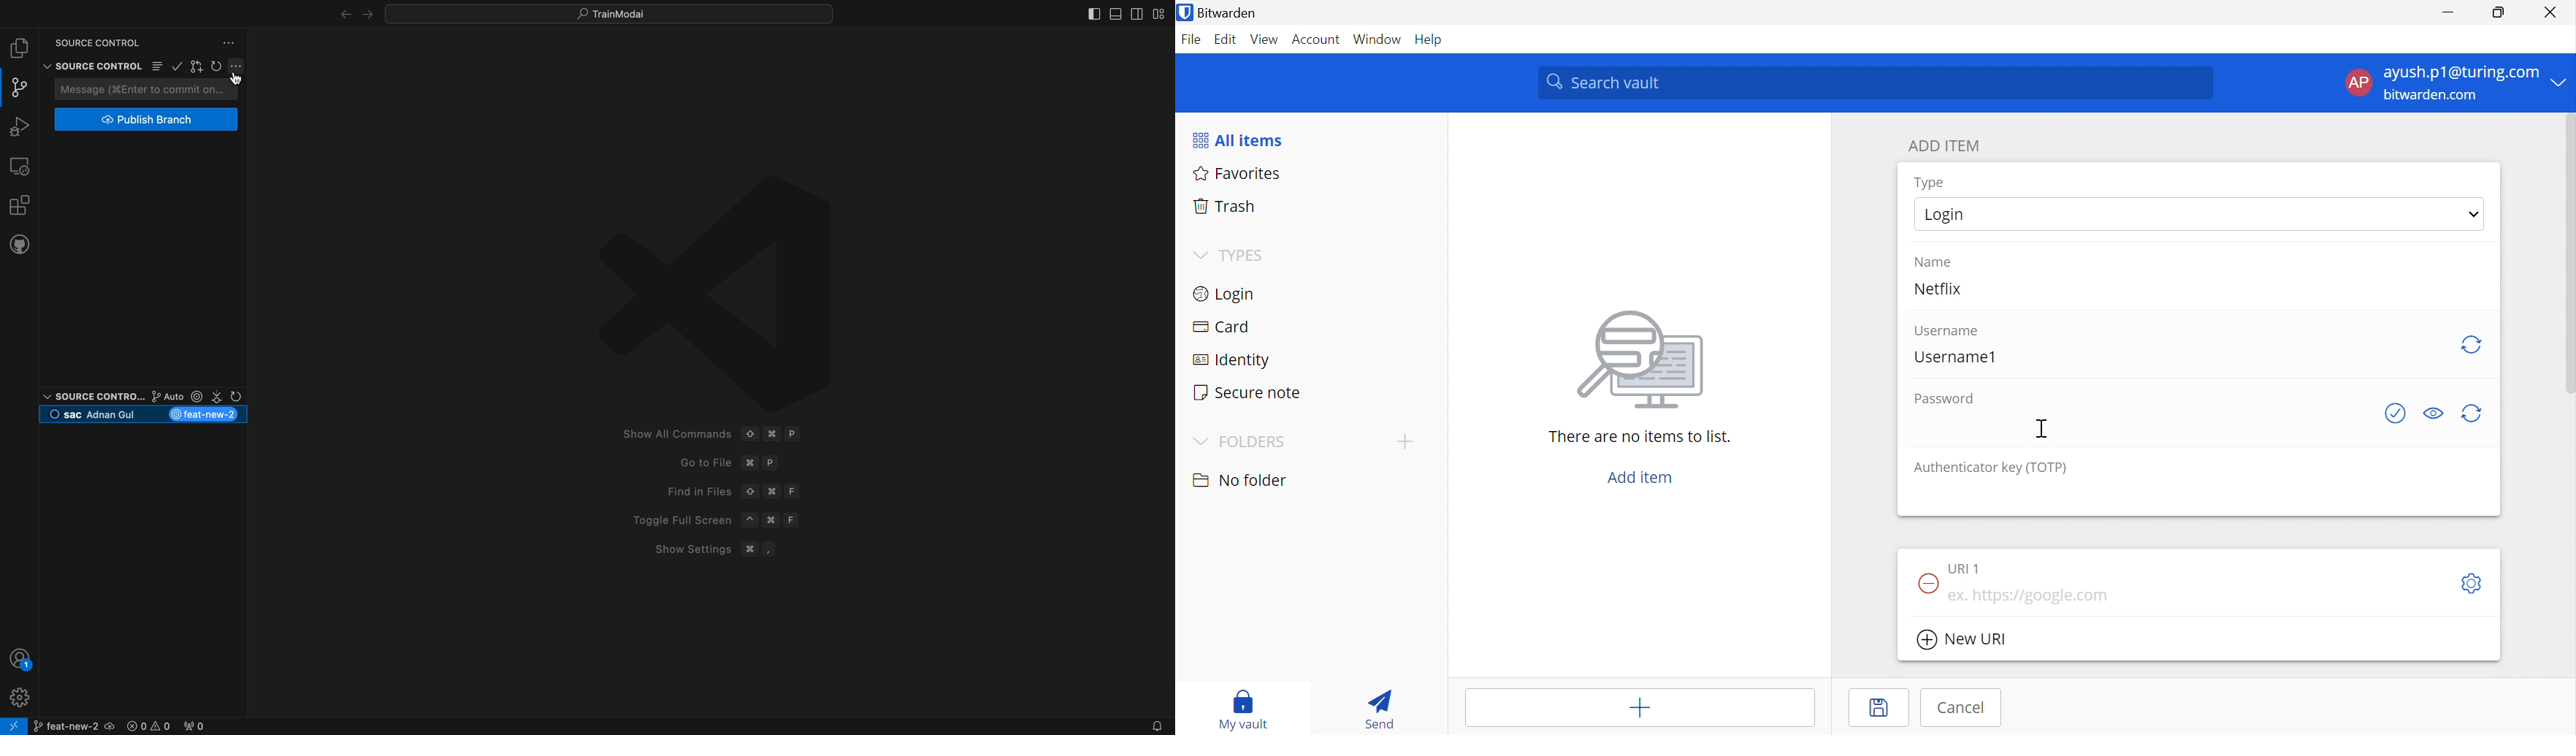 The width and height of the screenshot is (2576, 756). What do you see at coordinates (750, 492) in the screenshot?
I see `Up` at bounding box center [750, 492].